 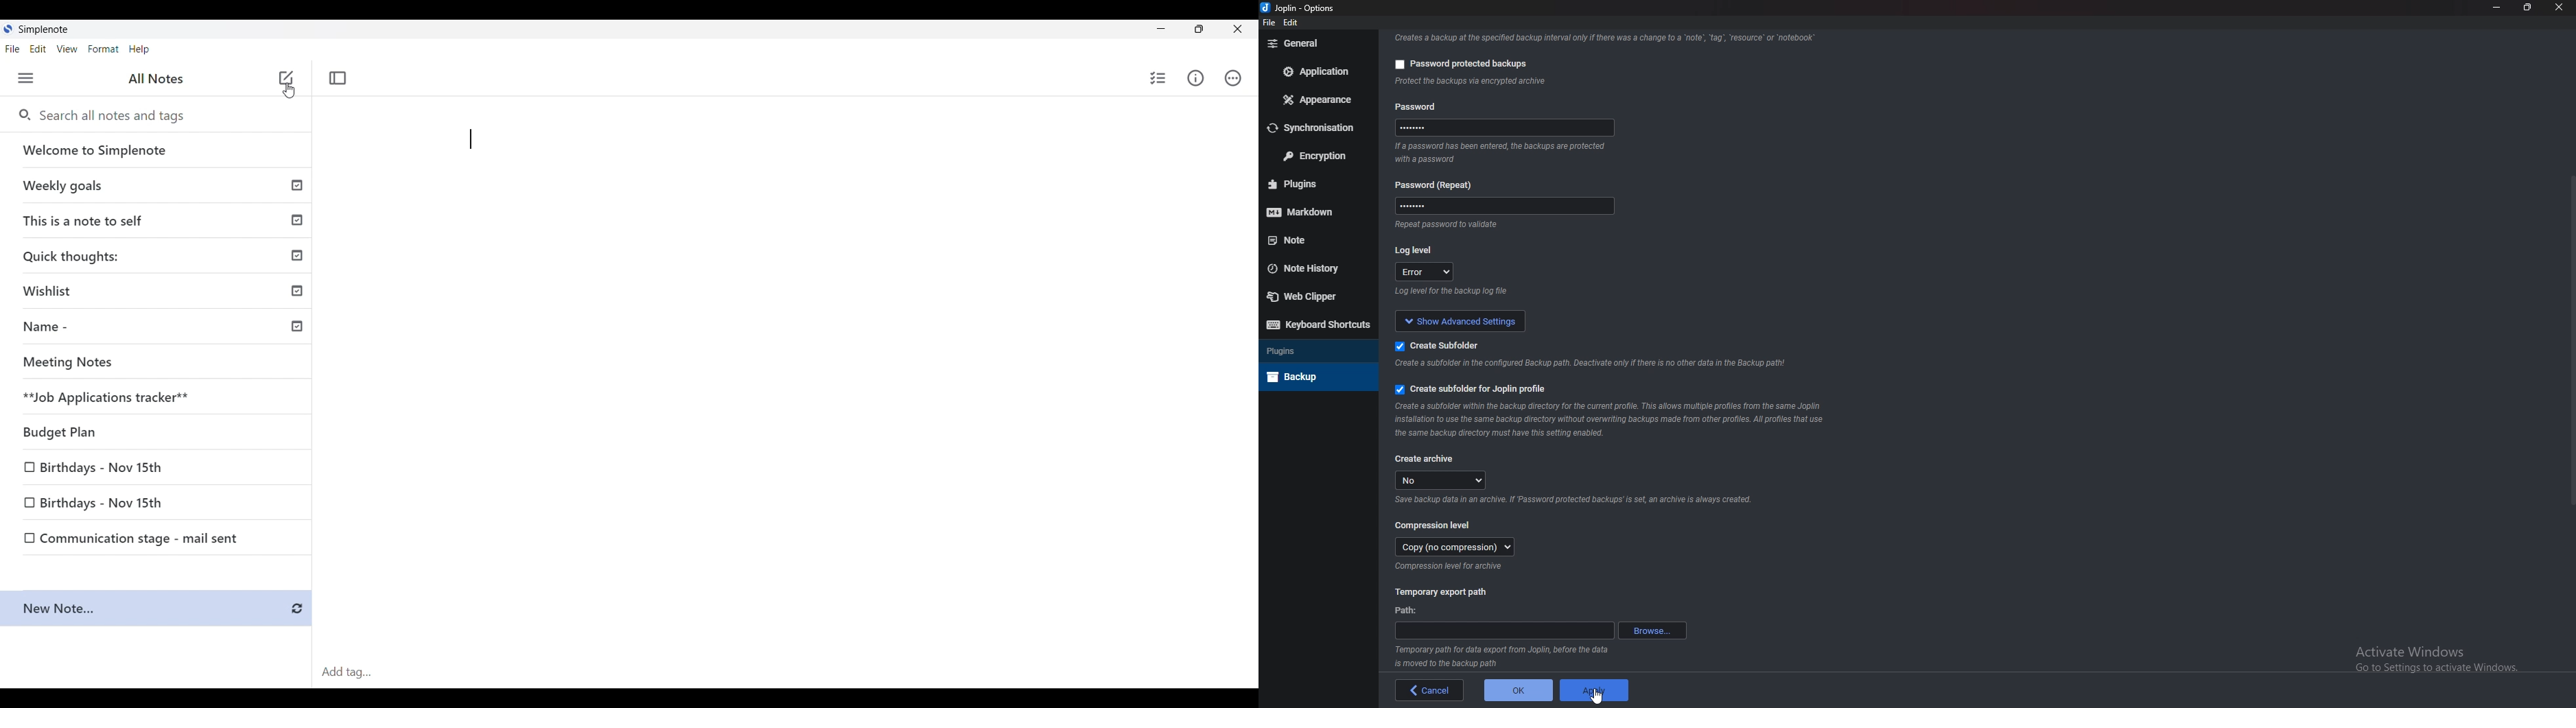 I want to click on Temporary export path, so click(x=1441, y=592).